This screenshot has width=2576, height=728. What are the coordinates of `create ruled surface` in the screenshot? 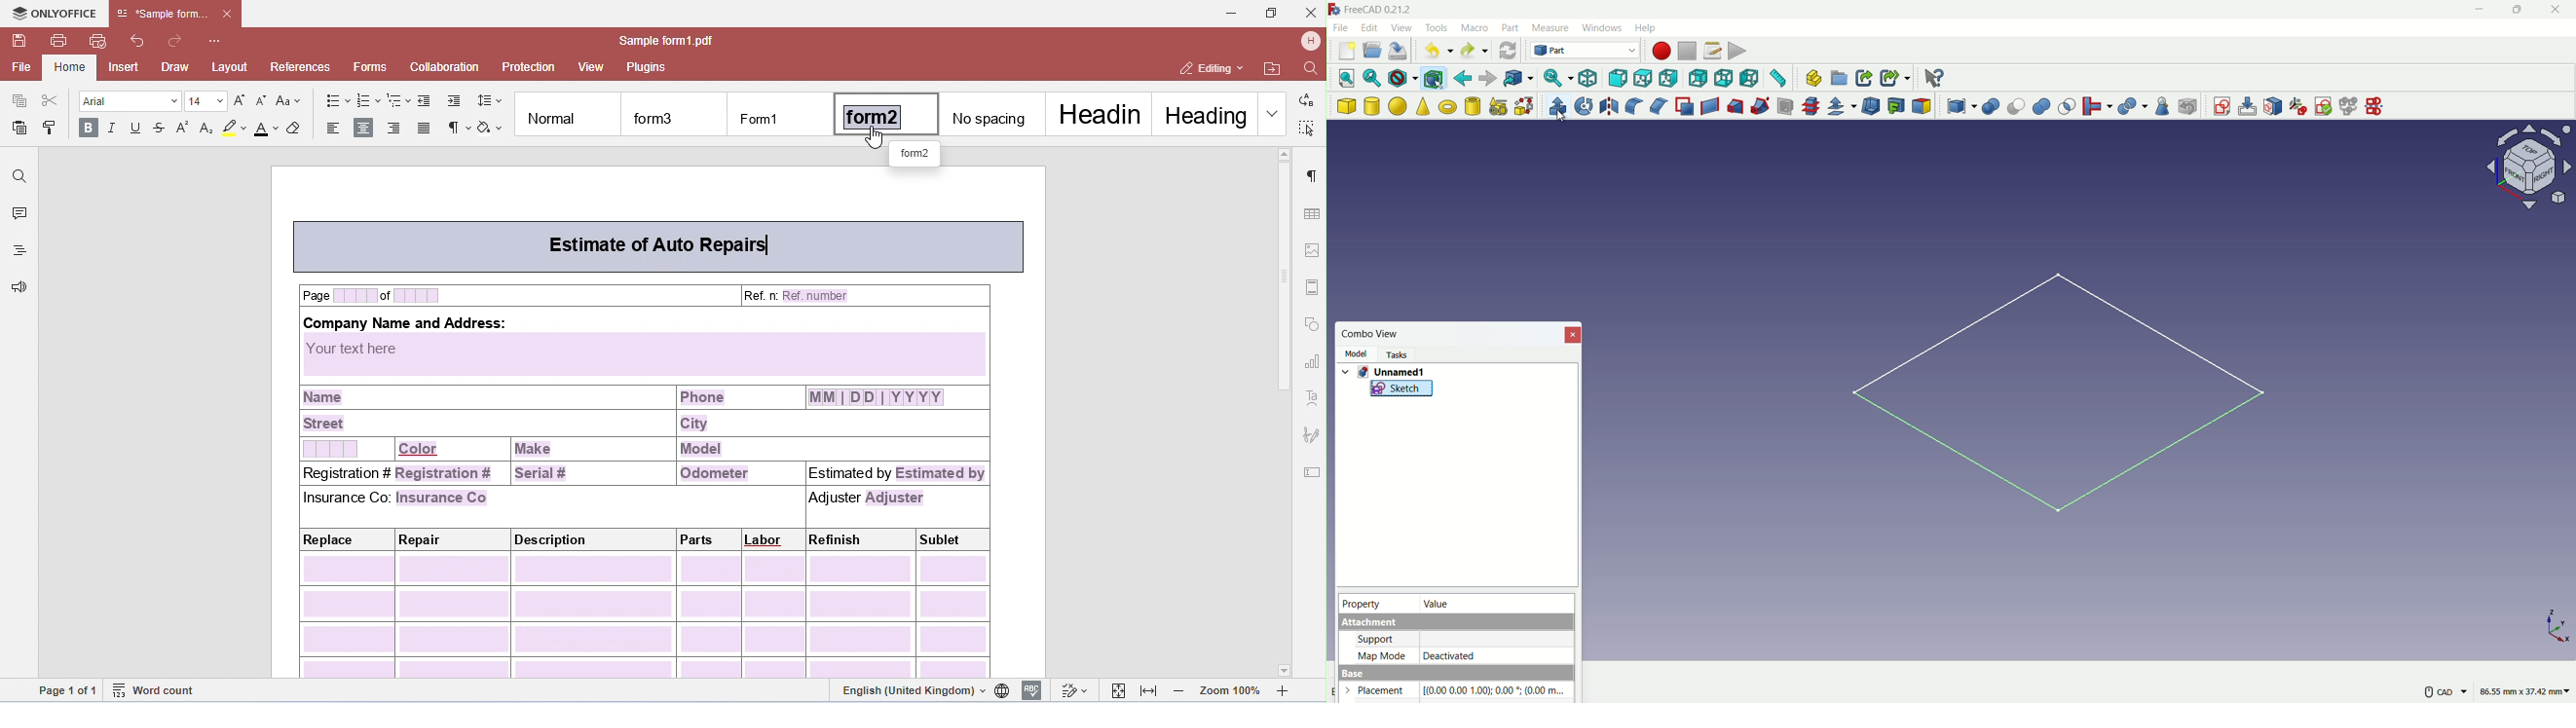 It's located at (1710, 105).